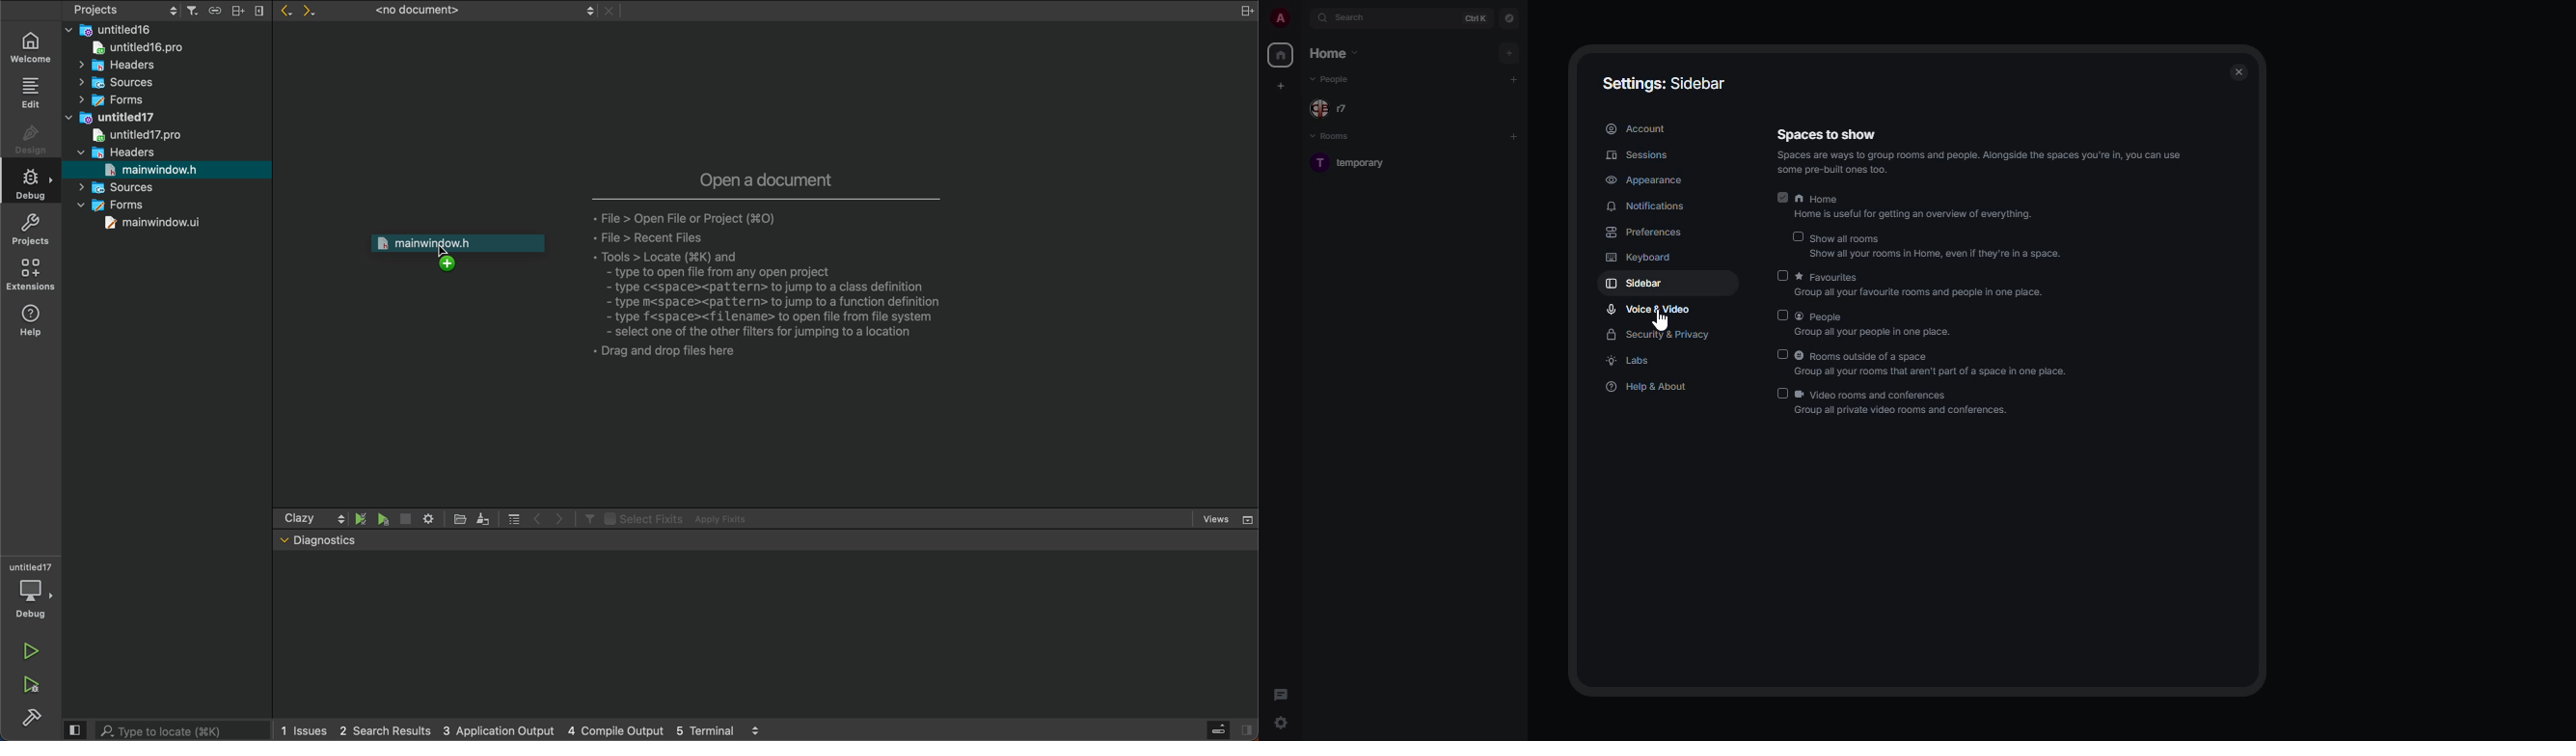  What do you see at coordinates (1781, 196) in the screenshot?
I see `enabled` at bounding box center [1781, 196].